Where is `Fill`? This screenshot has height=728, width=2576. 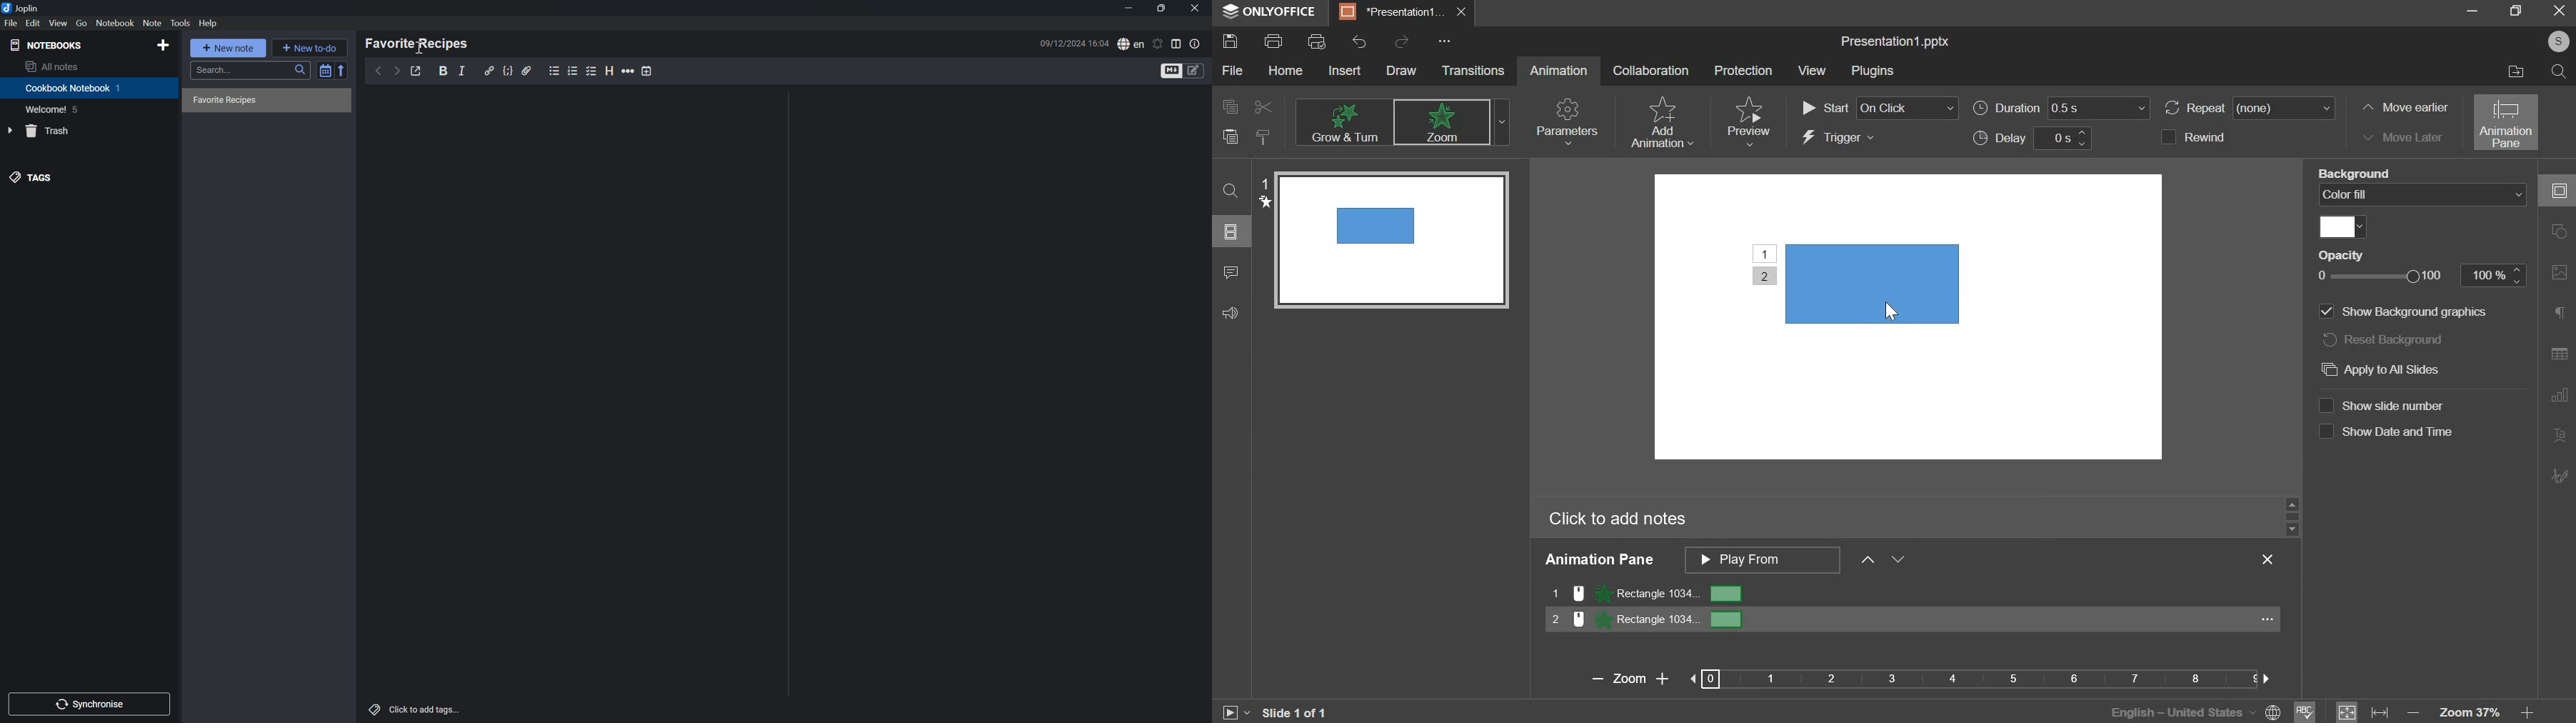 Fill is located at coordinates (2355, 172).